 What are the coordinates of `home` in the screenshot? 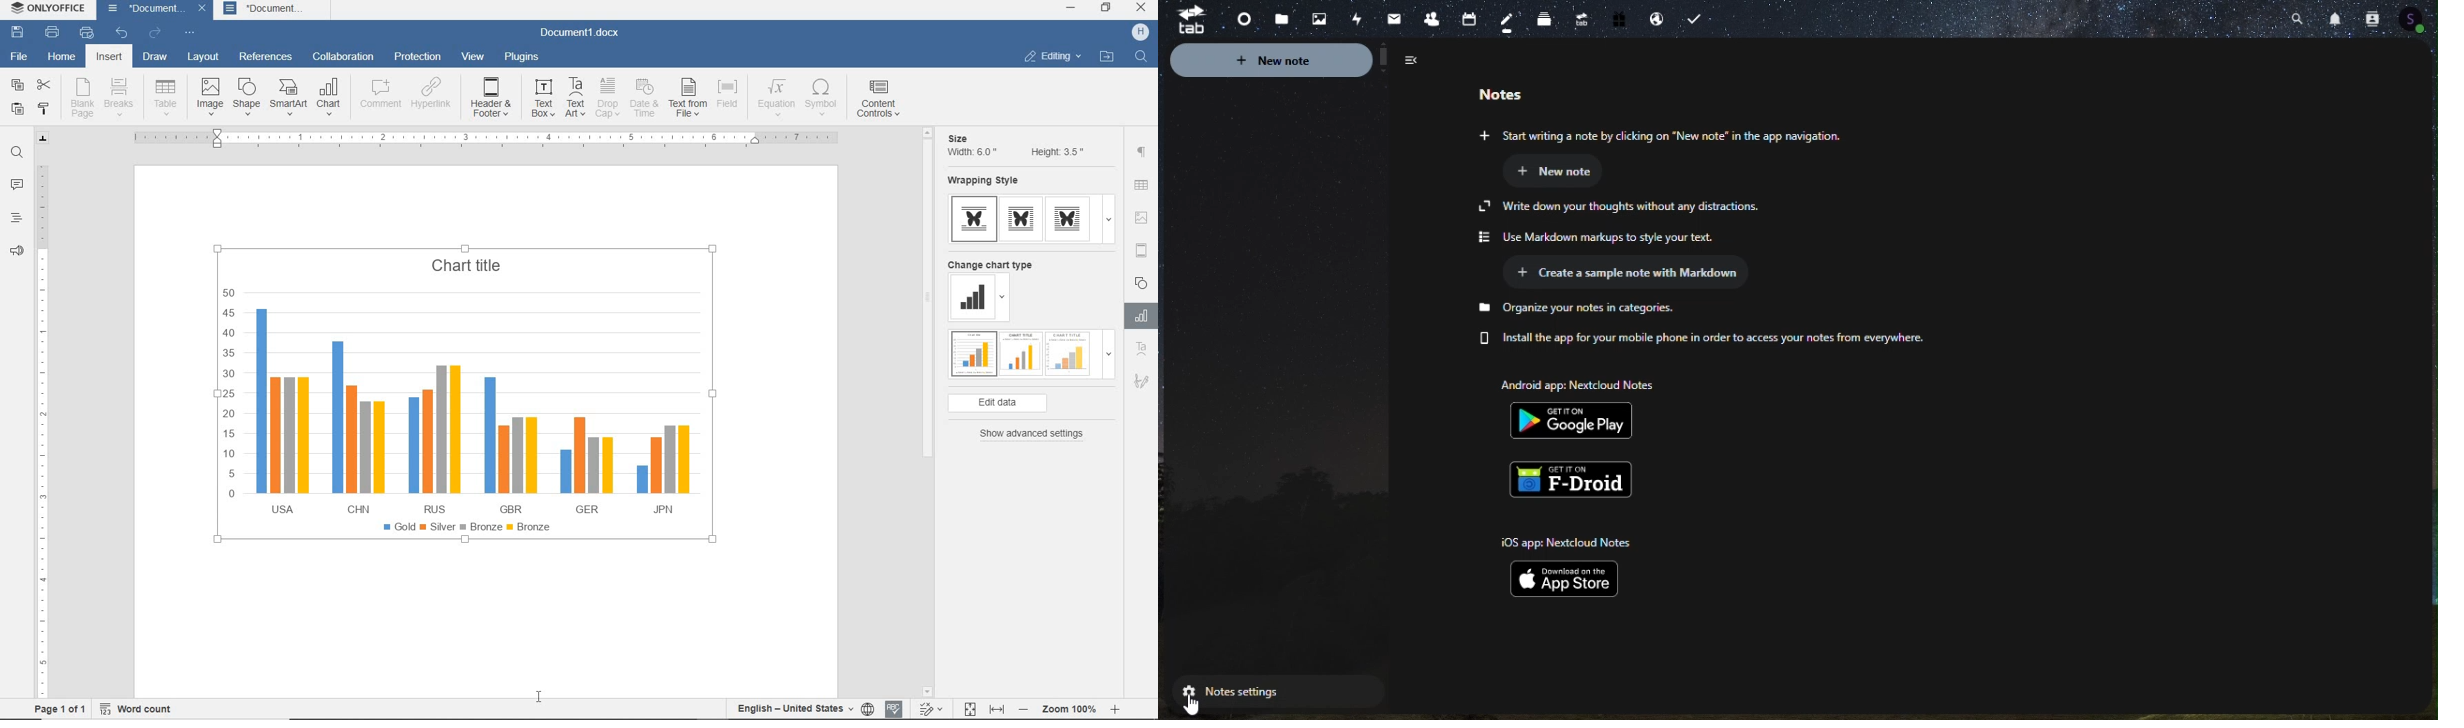 It's located at (61, 59).